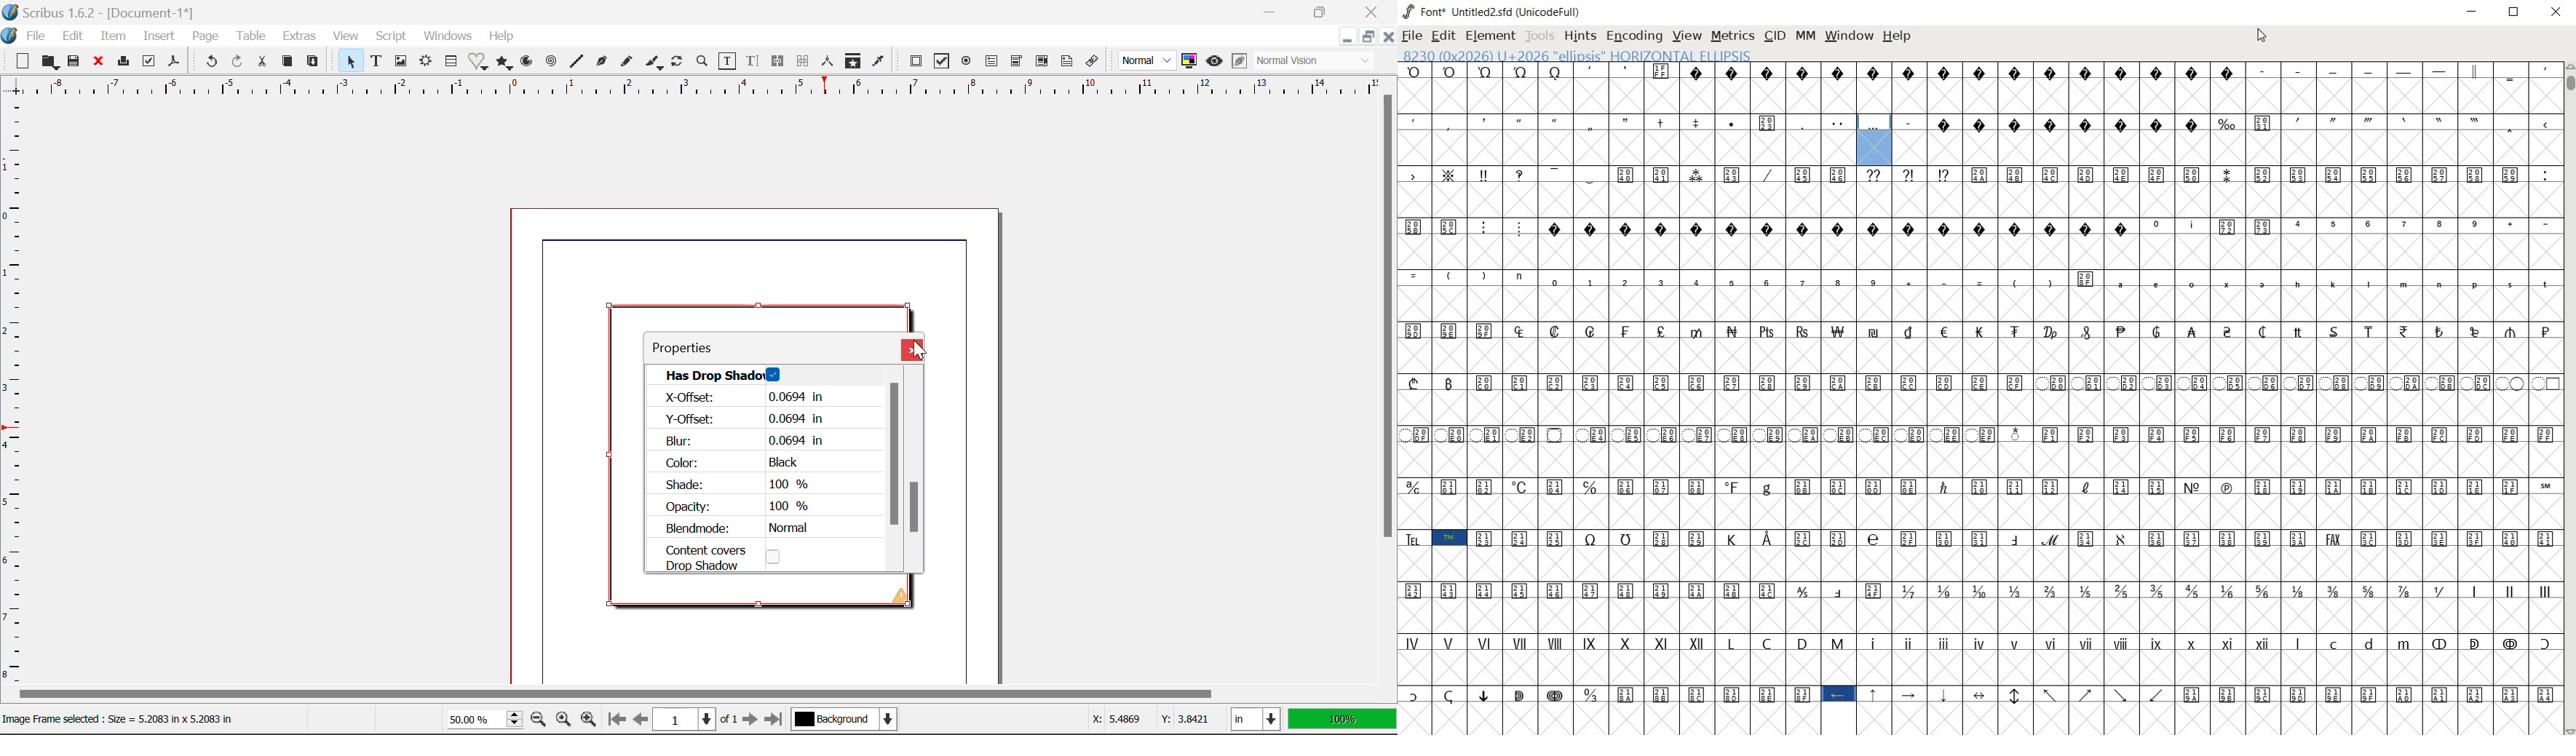 The height and width of the screenshot is (756, 2576). Describe the element at coordinates (704, 63) in the screenshot. I see `Zoom` at that location.